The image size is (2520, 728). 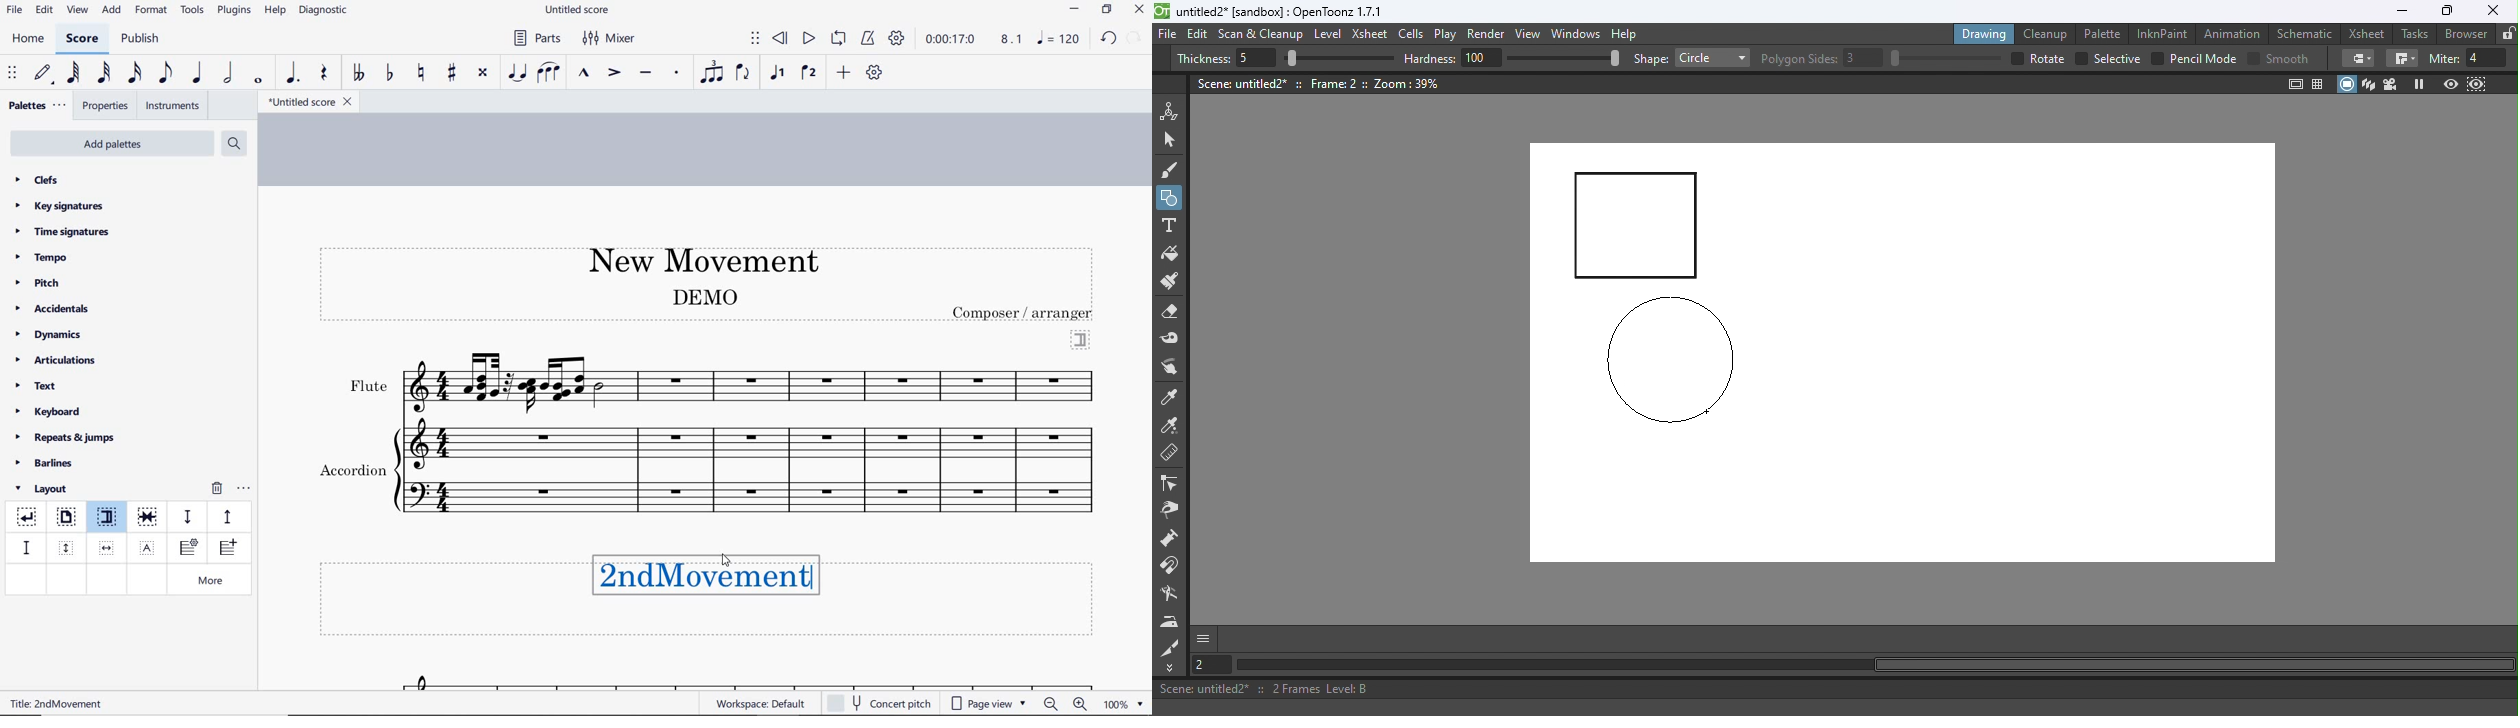 What do you see at coordinates (579, 10) in the screenshot?
I see `file name` at bounding box center [579, 10].